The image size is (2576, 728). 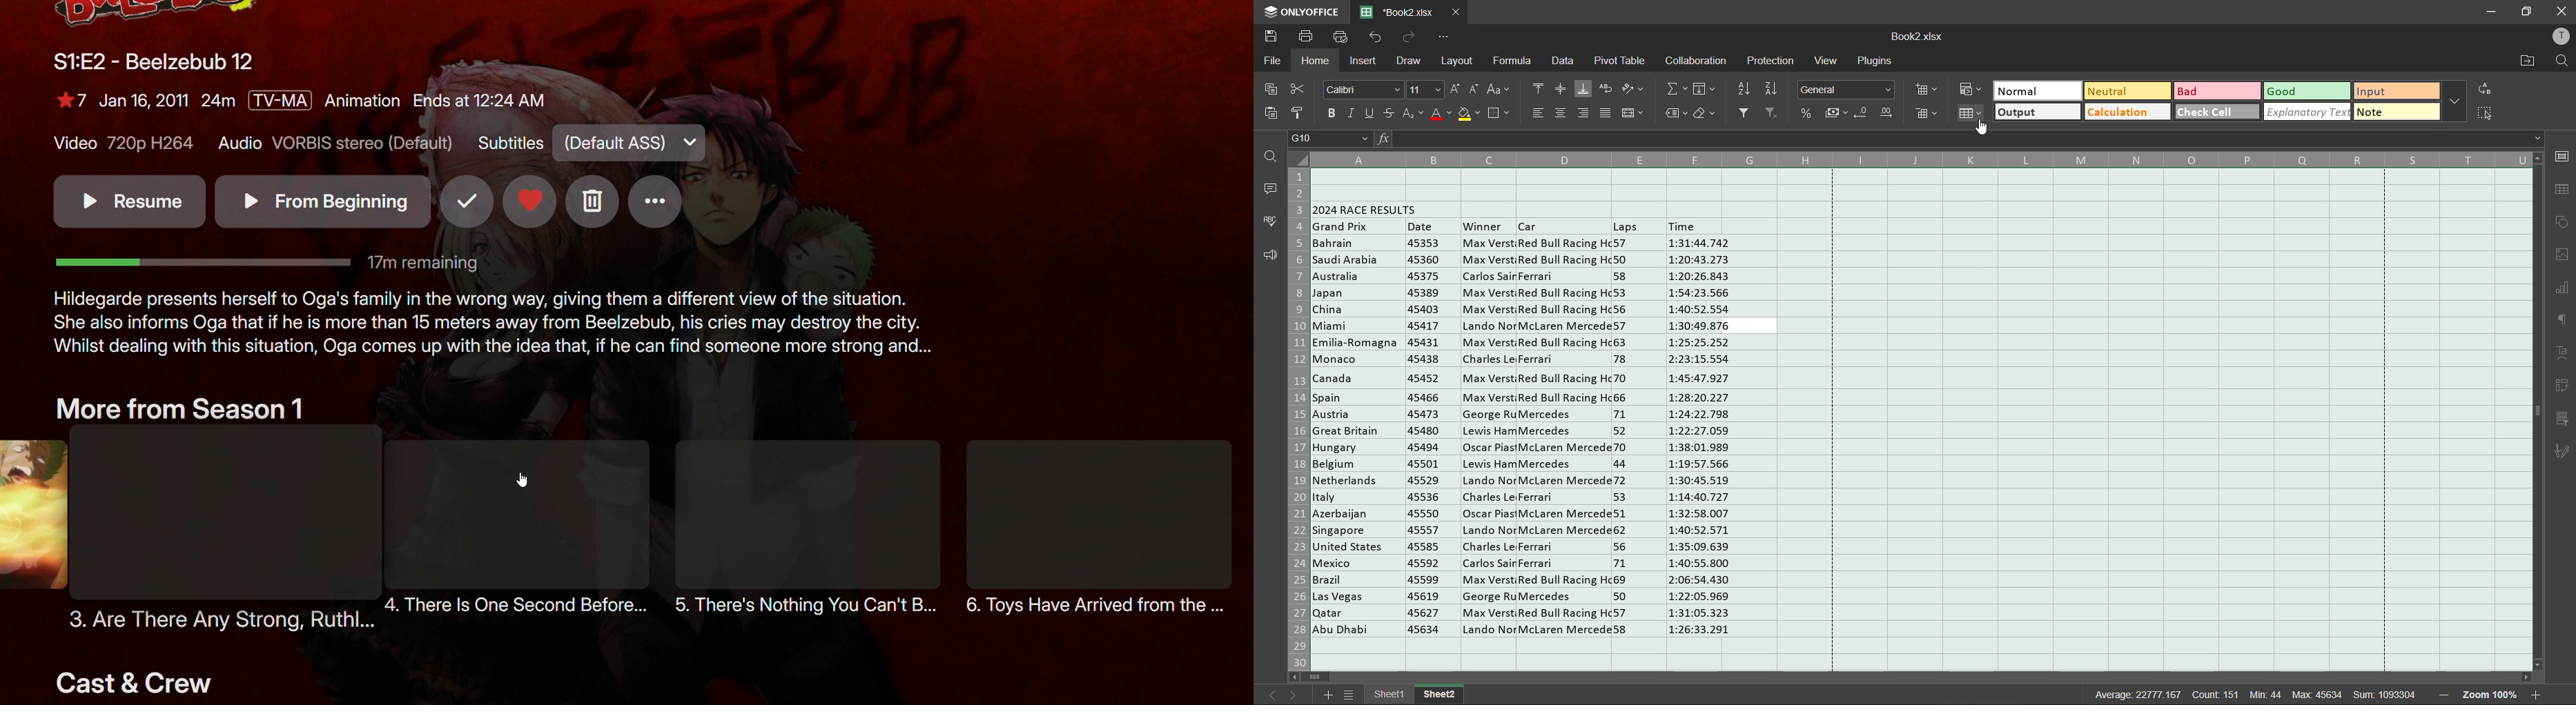 What do you see at coordinates (1537, 89) in the screenshot?
I see `align top` at bounding box center [1537, 89].